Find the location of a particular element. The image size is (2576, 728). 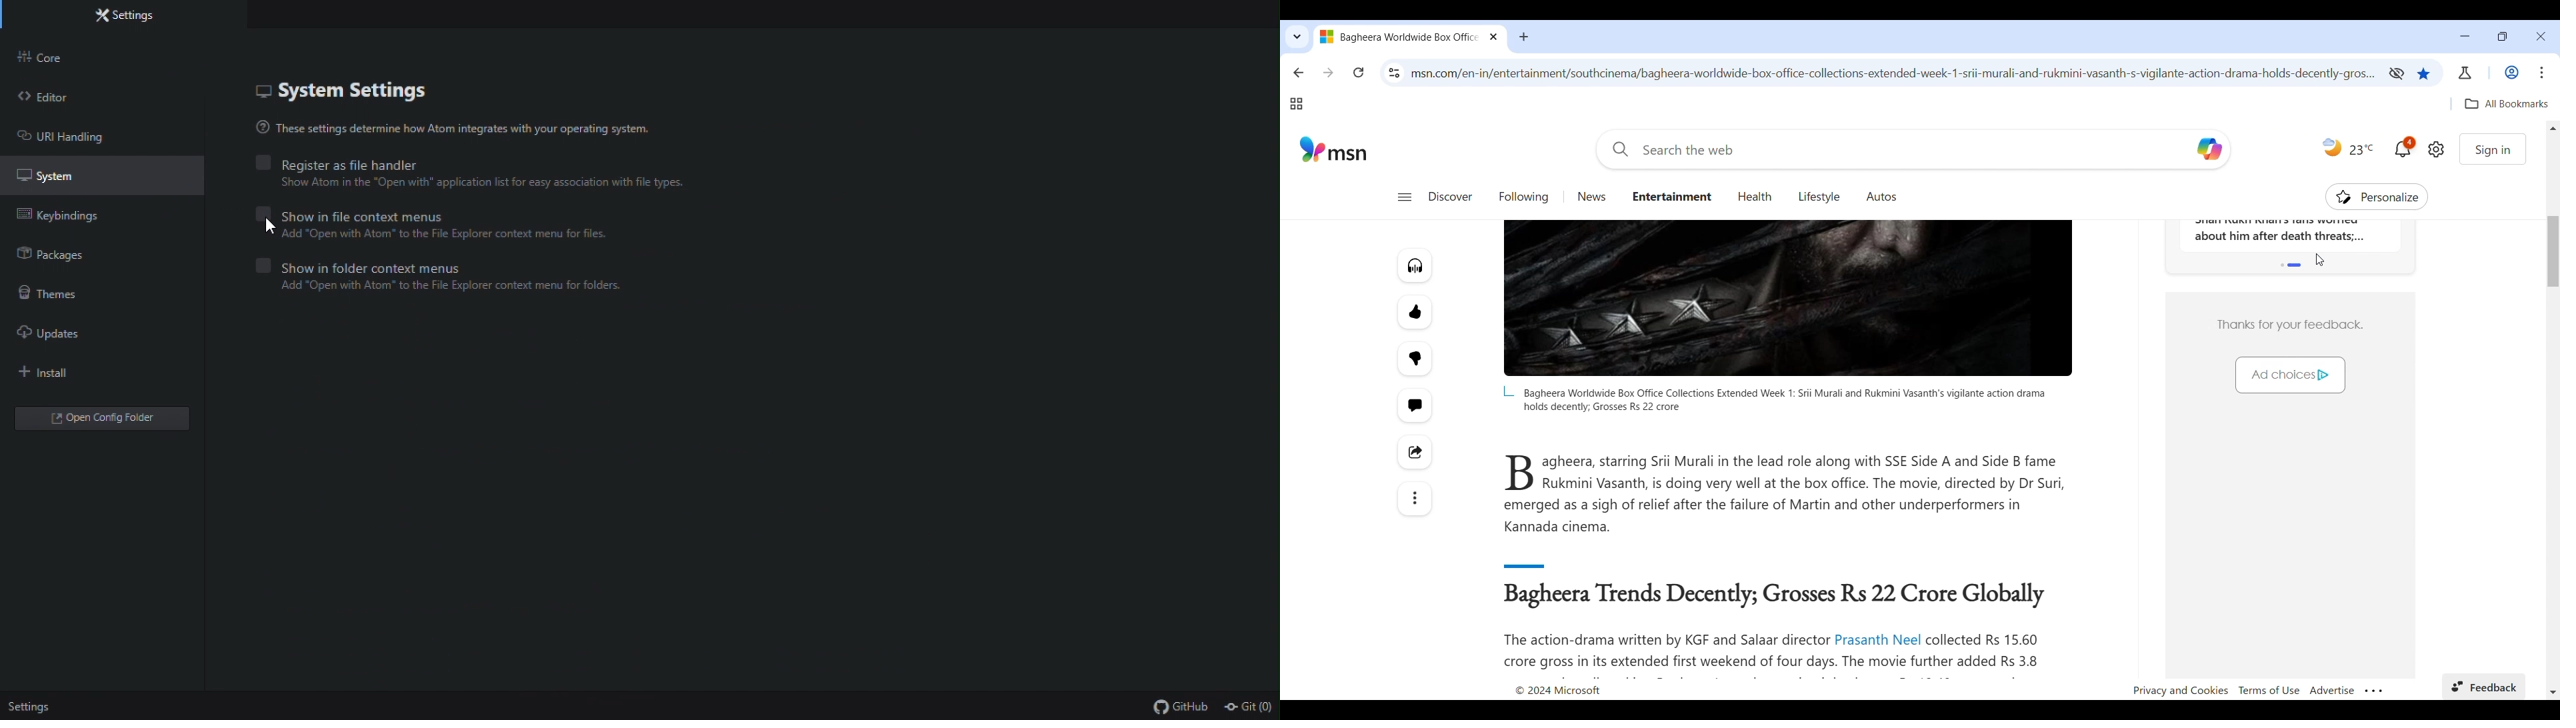

Personalize is located at coordinates (2377, 197).